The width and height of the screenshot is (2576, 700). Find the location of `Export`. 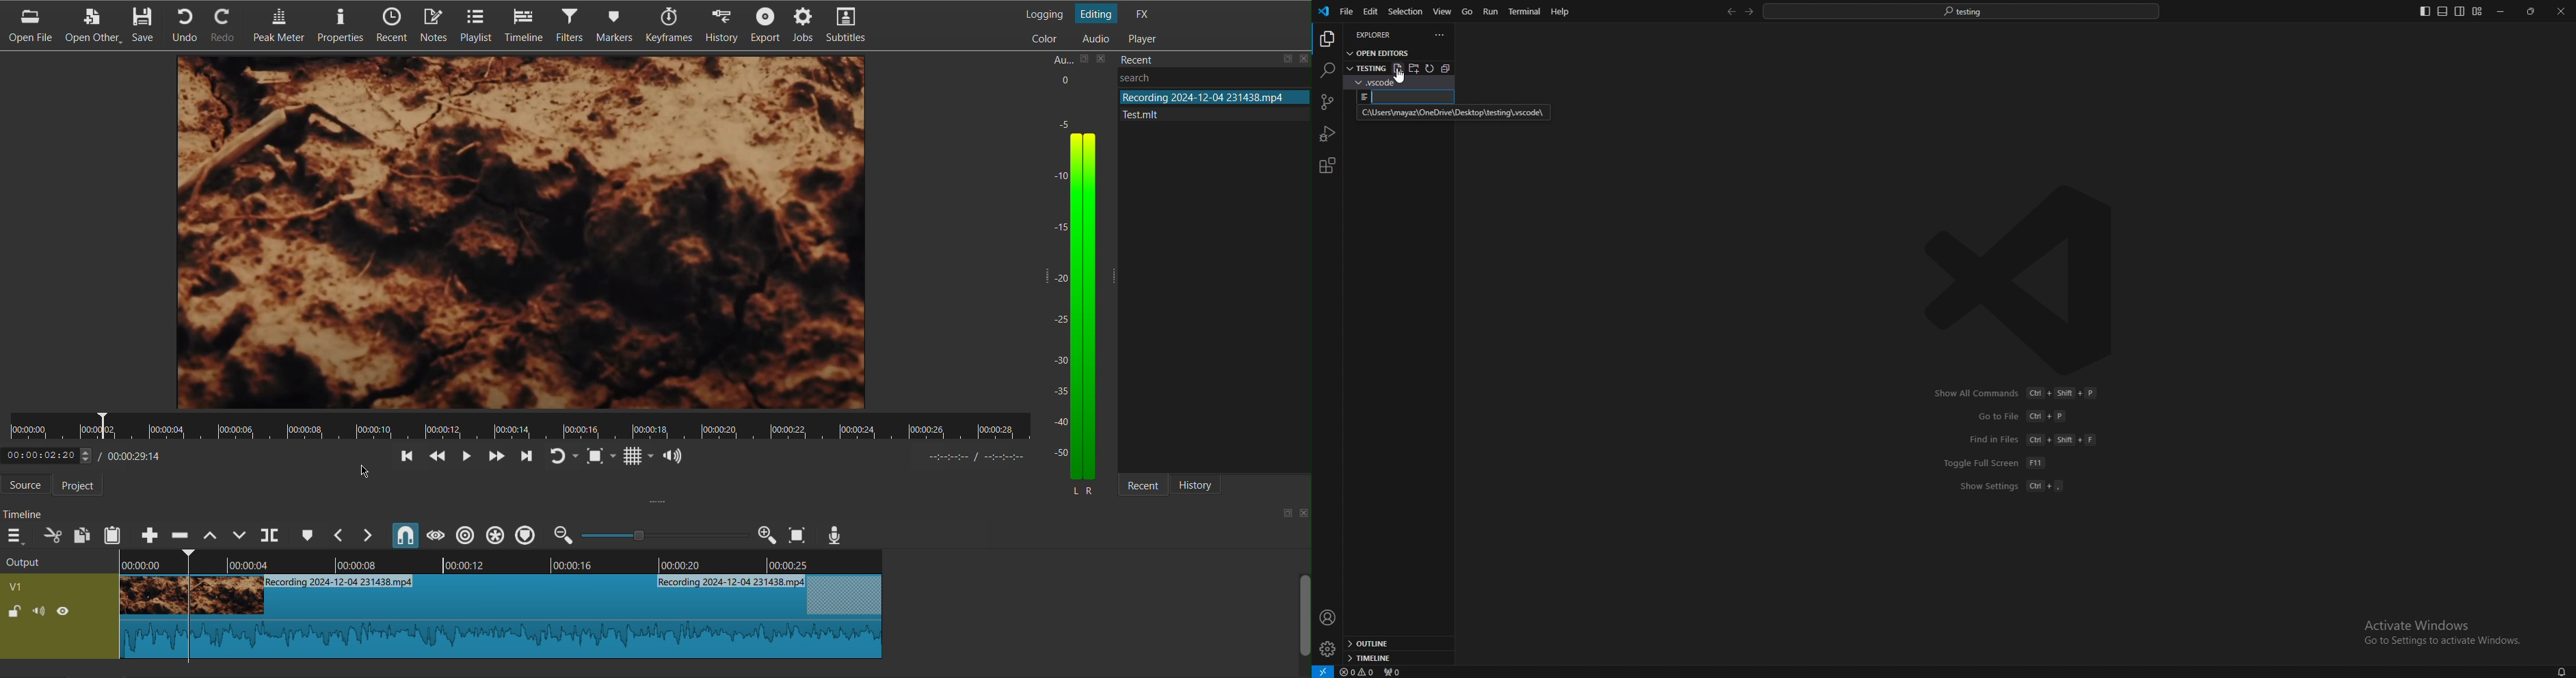

Export is located at coordinates (767, 27).